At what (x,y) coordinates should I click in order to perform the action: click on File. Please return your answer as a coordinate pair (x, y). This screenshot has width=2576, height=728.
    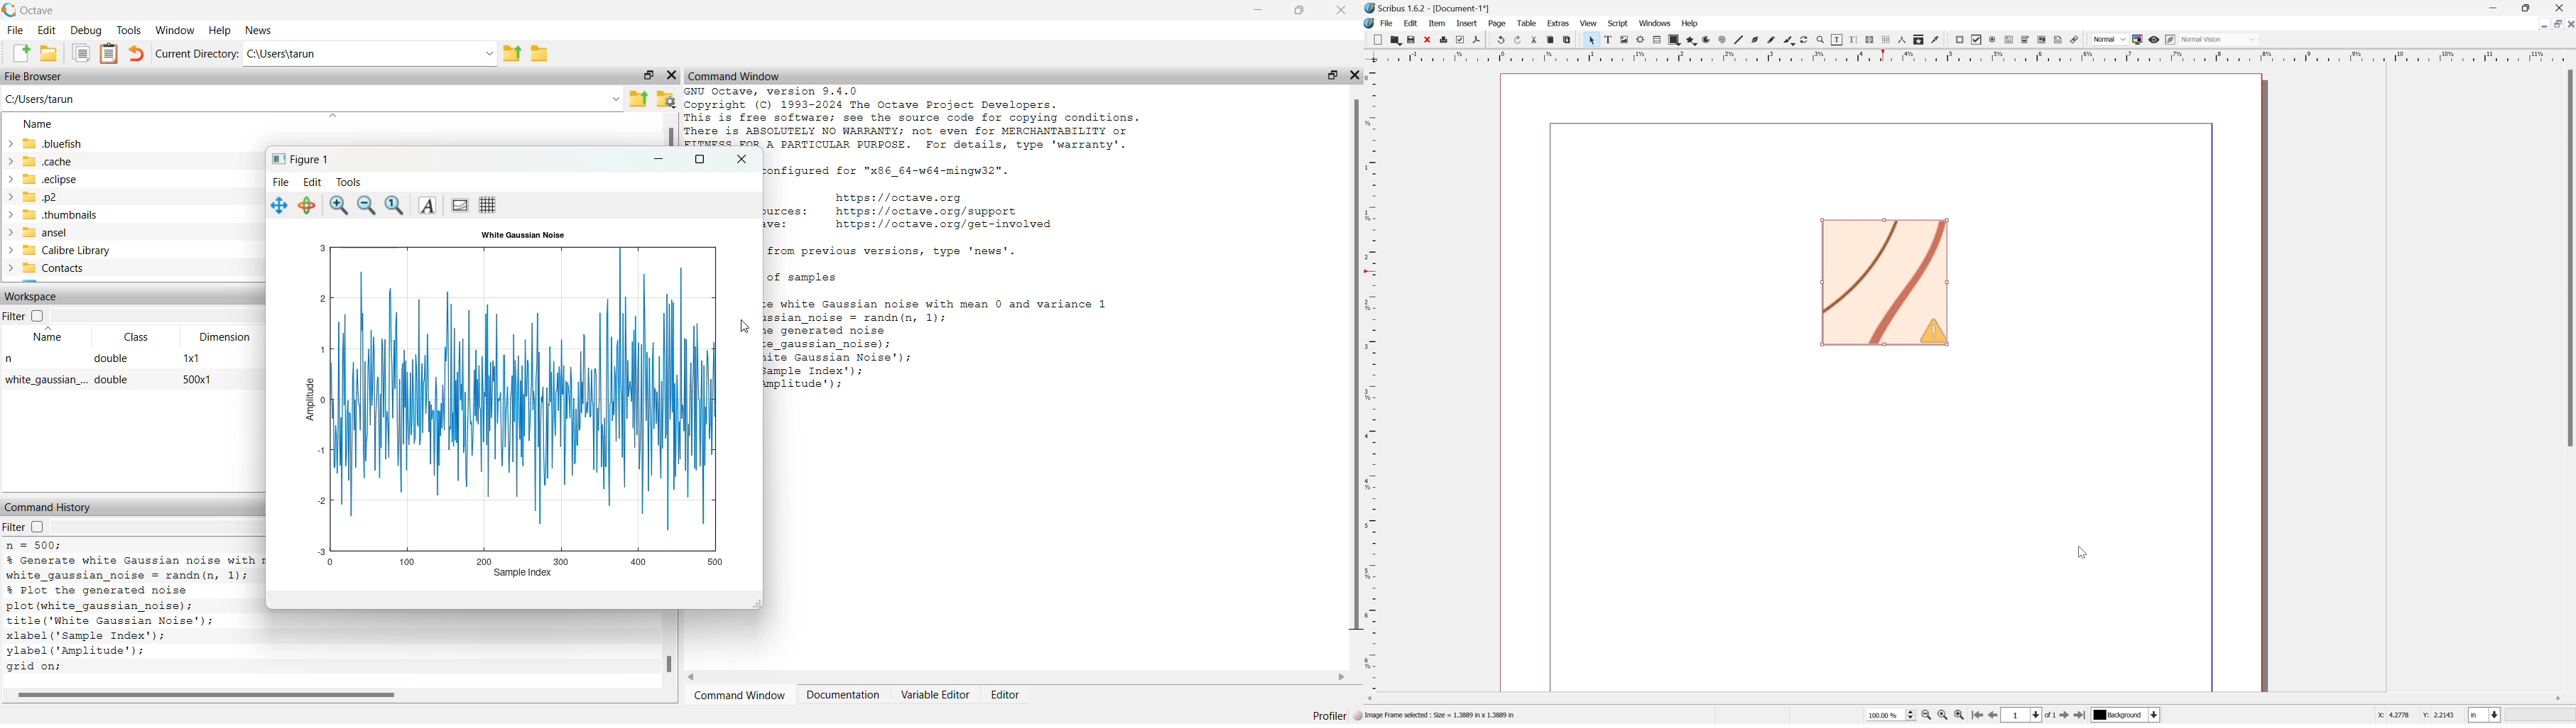
    Looking at the image, I should click on (1388, 23).